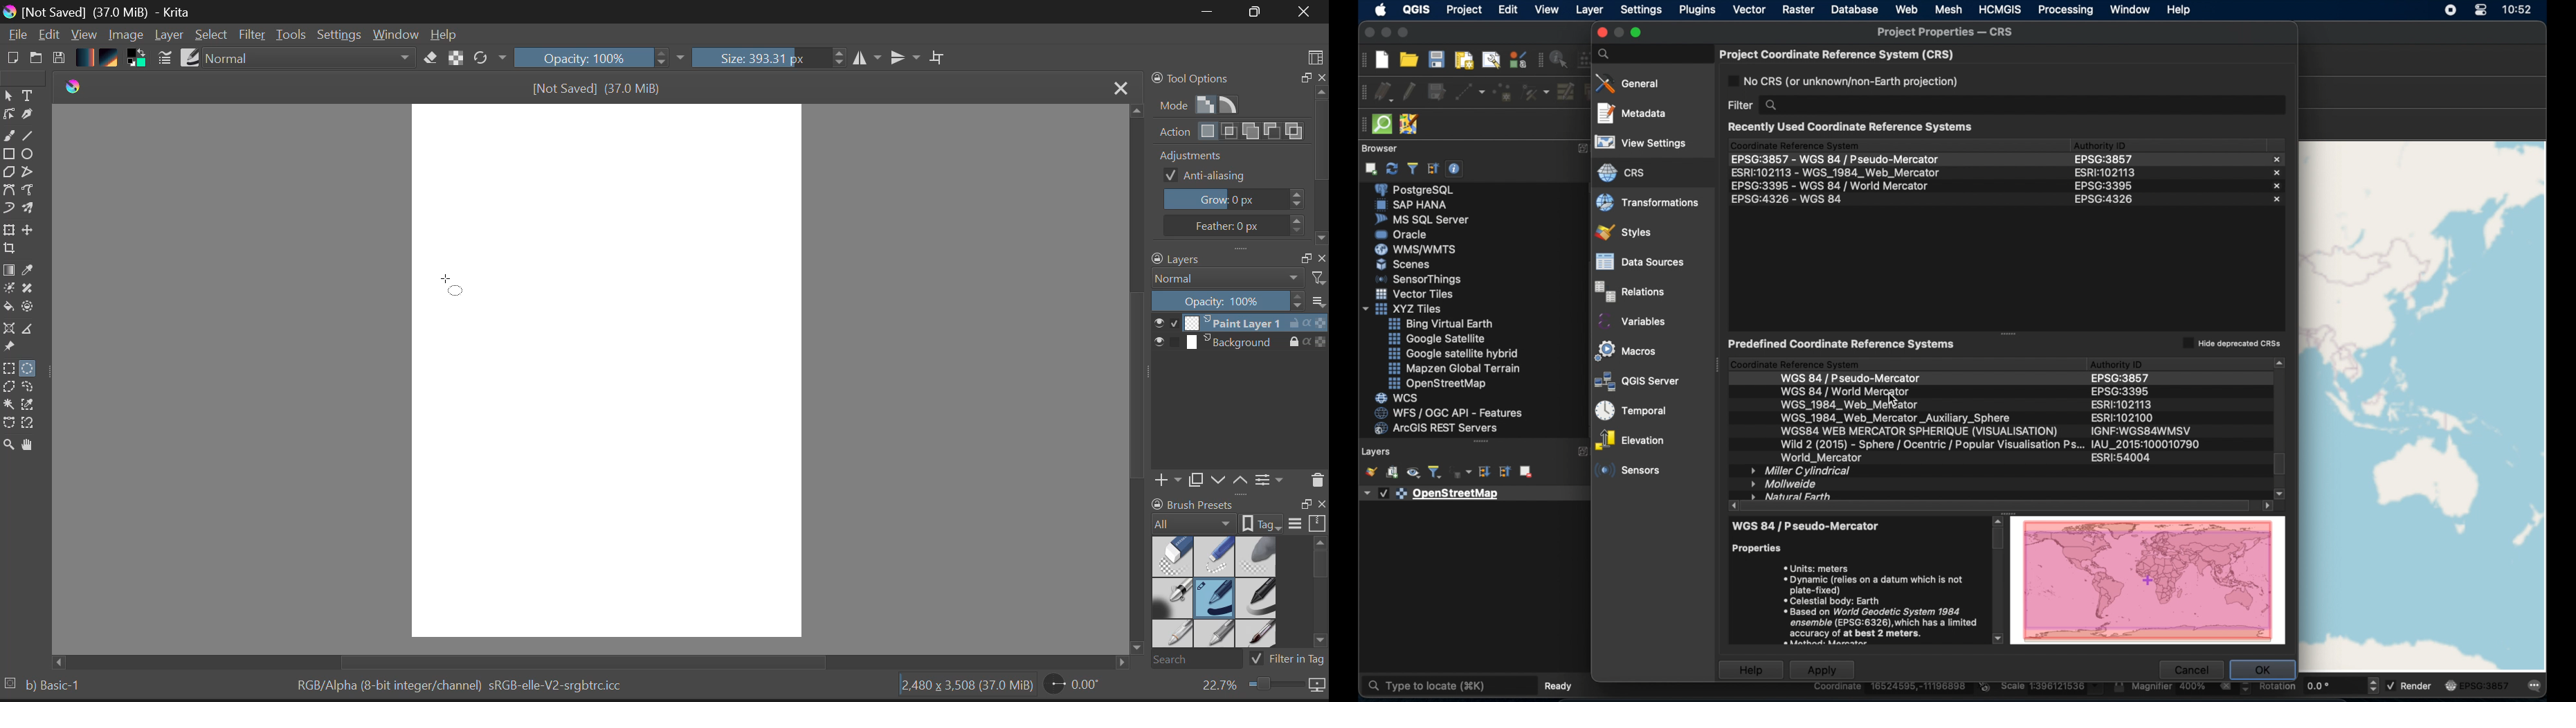  I want to click on authority id, so click(2140, 430).